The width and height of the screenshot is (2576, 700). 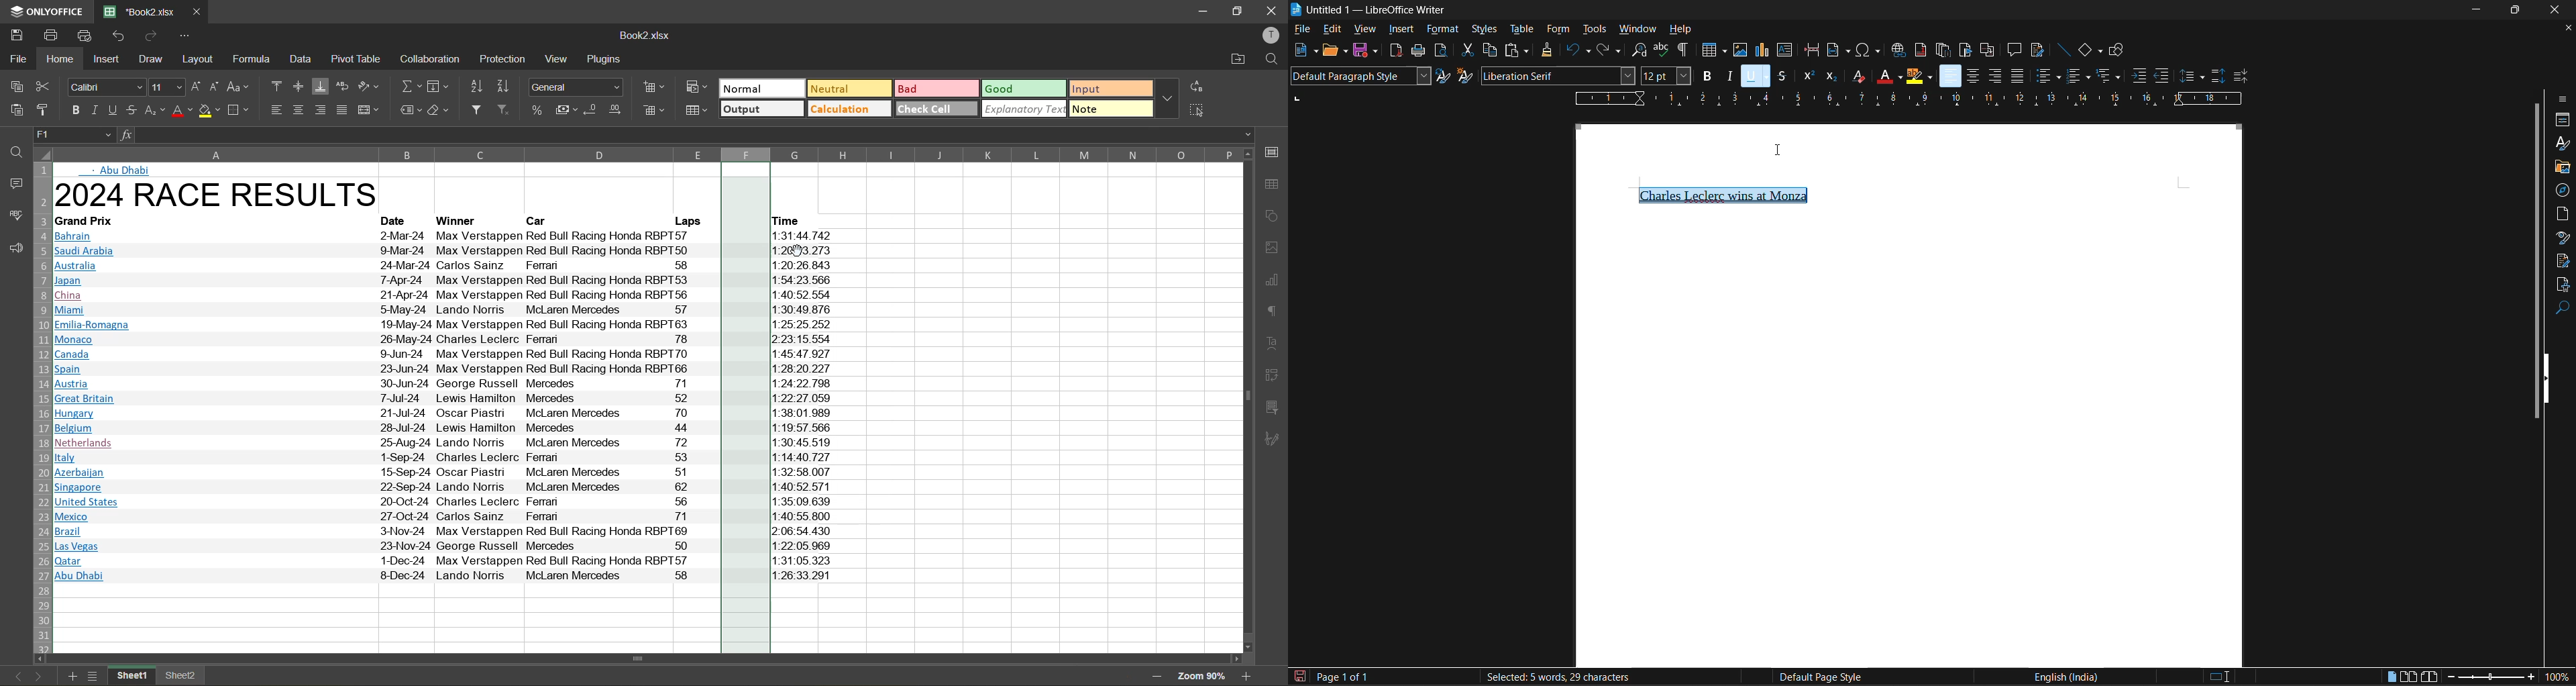 What do you see at coordinates (1729, 75) in the screenshot?
I see `italic` at bounding box center [1729, 75].